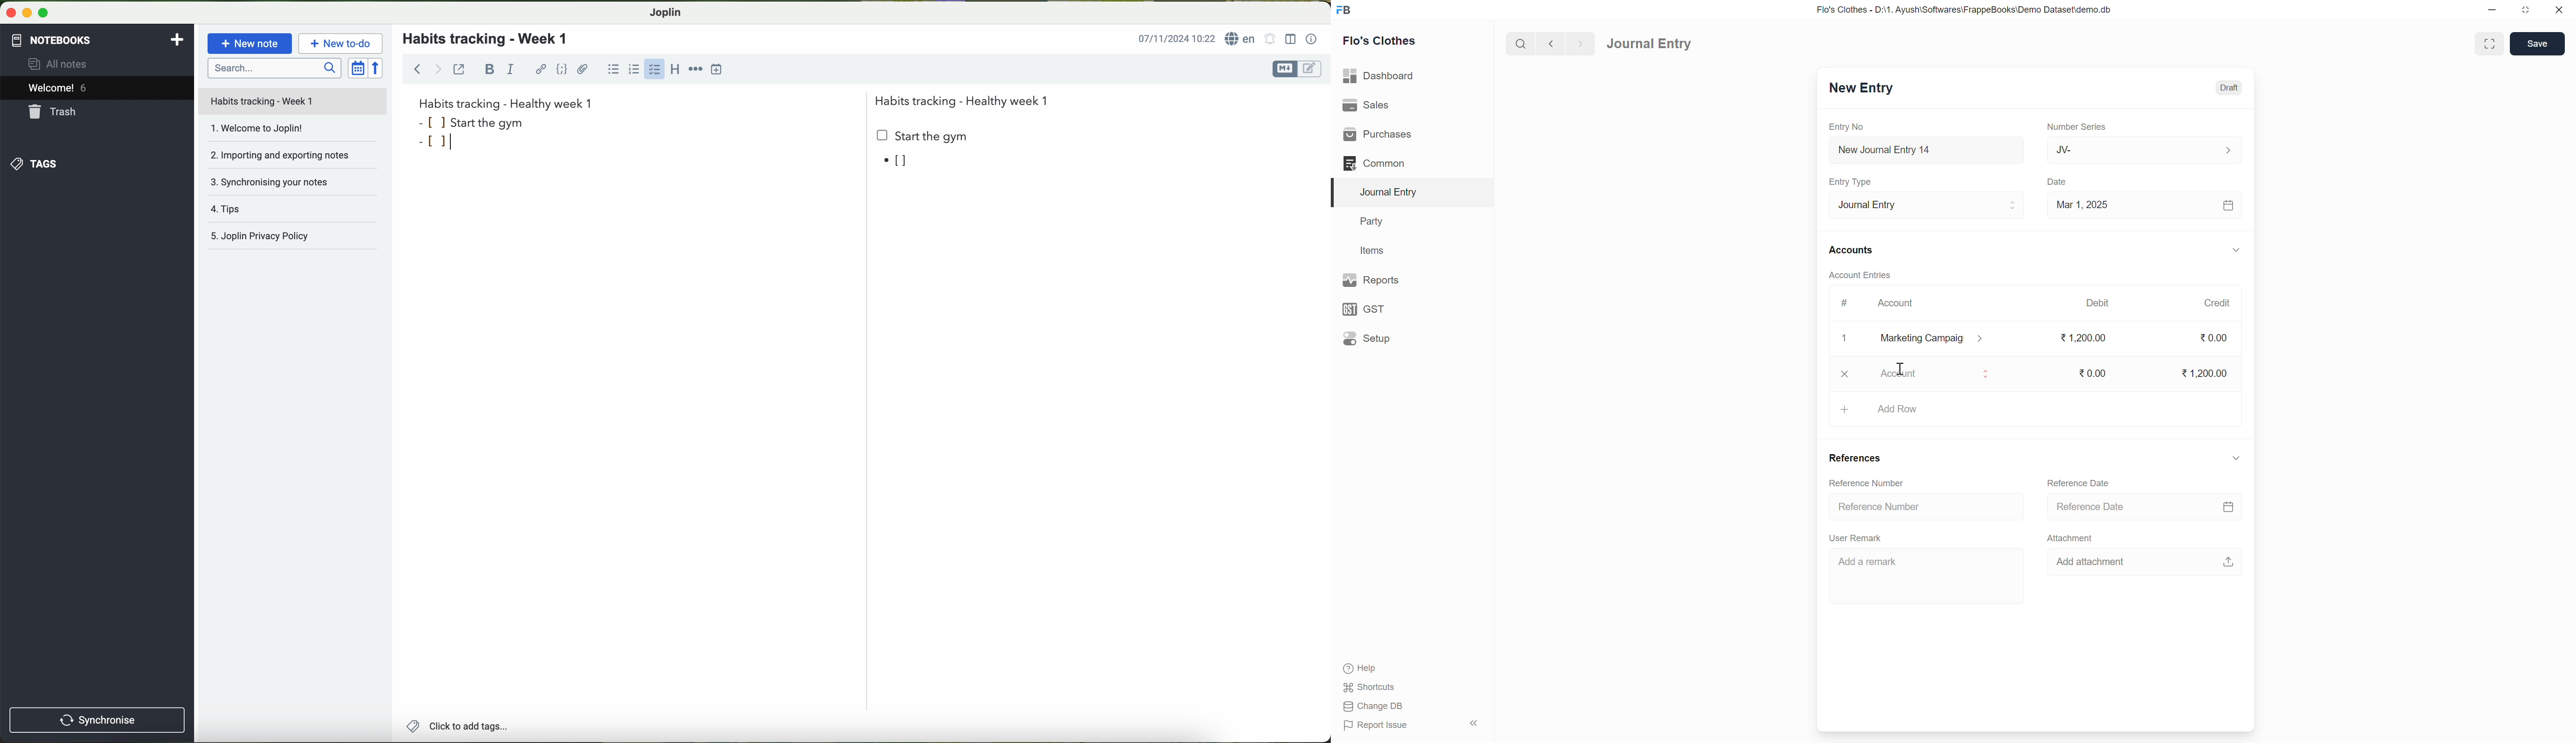 This screenshot has width=2576, height=756. I want to click on Debit, so click(2098, 302).